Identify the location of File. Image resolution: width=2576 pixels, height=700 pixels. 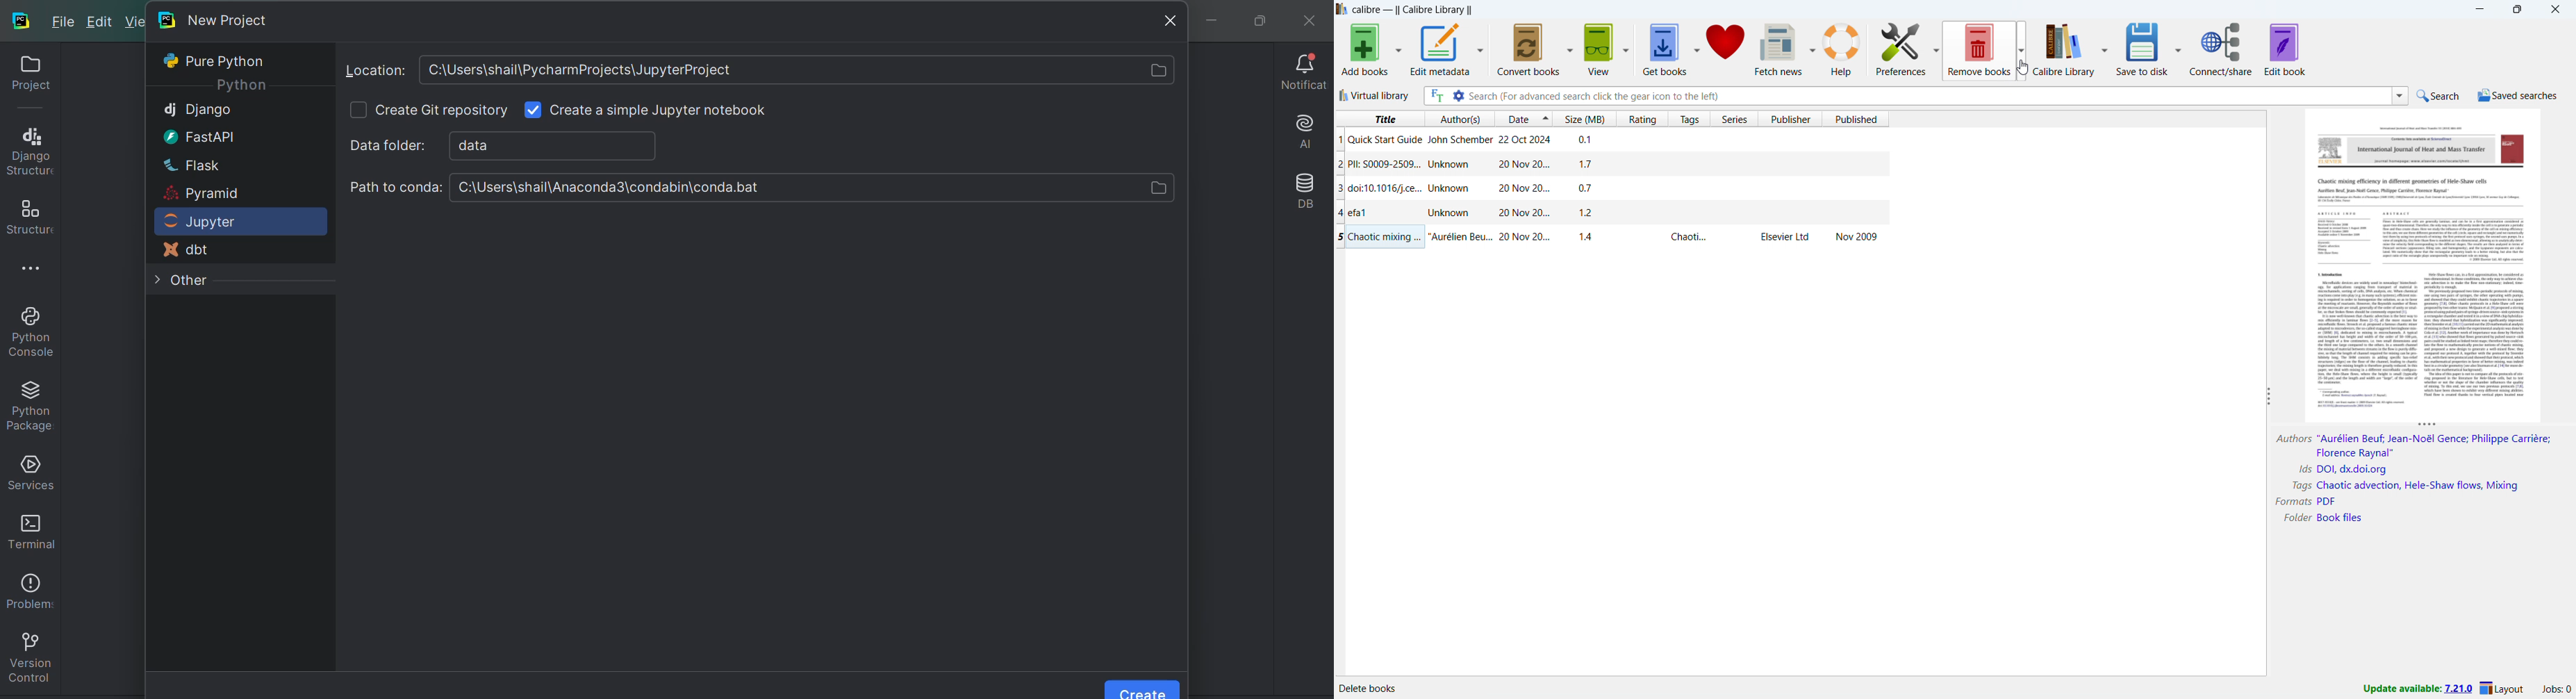
(64, 21).